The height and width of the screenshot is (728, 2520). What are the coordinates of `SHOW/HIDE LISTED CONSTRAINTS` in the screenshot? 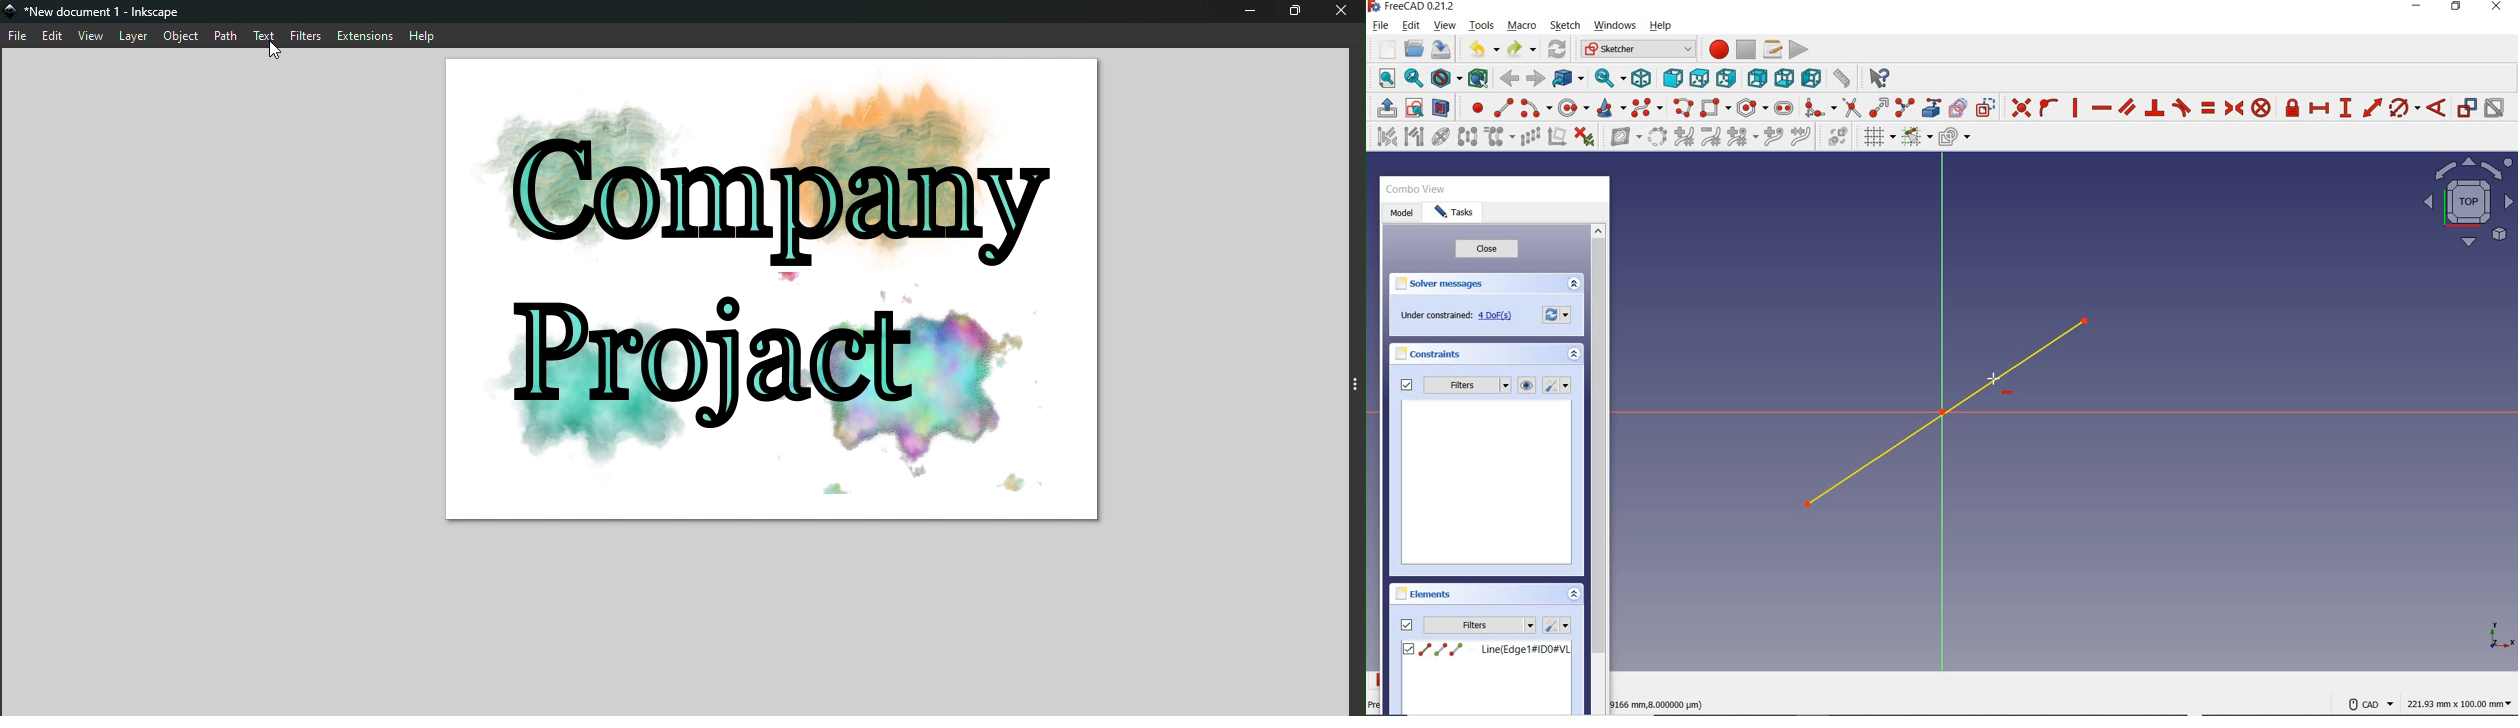 It's located at (1526, 385).